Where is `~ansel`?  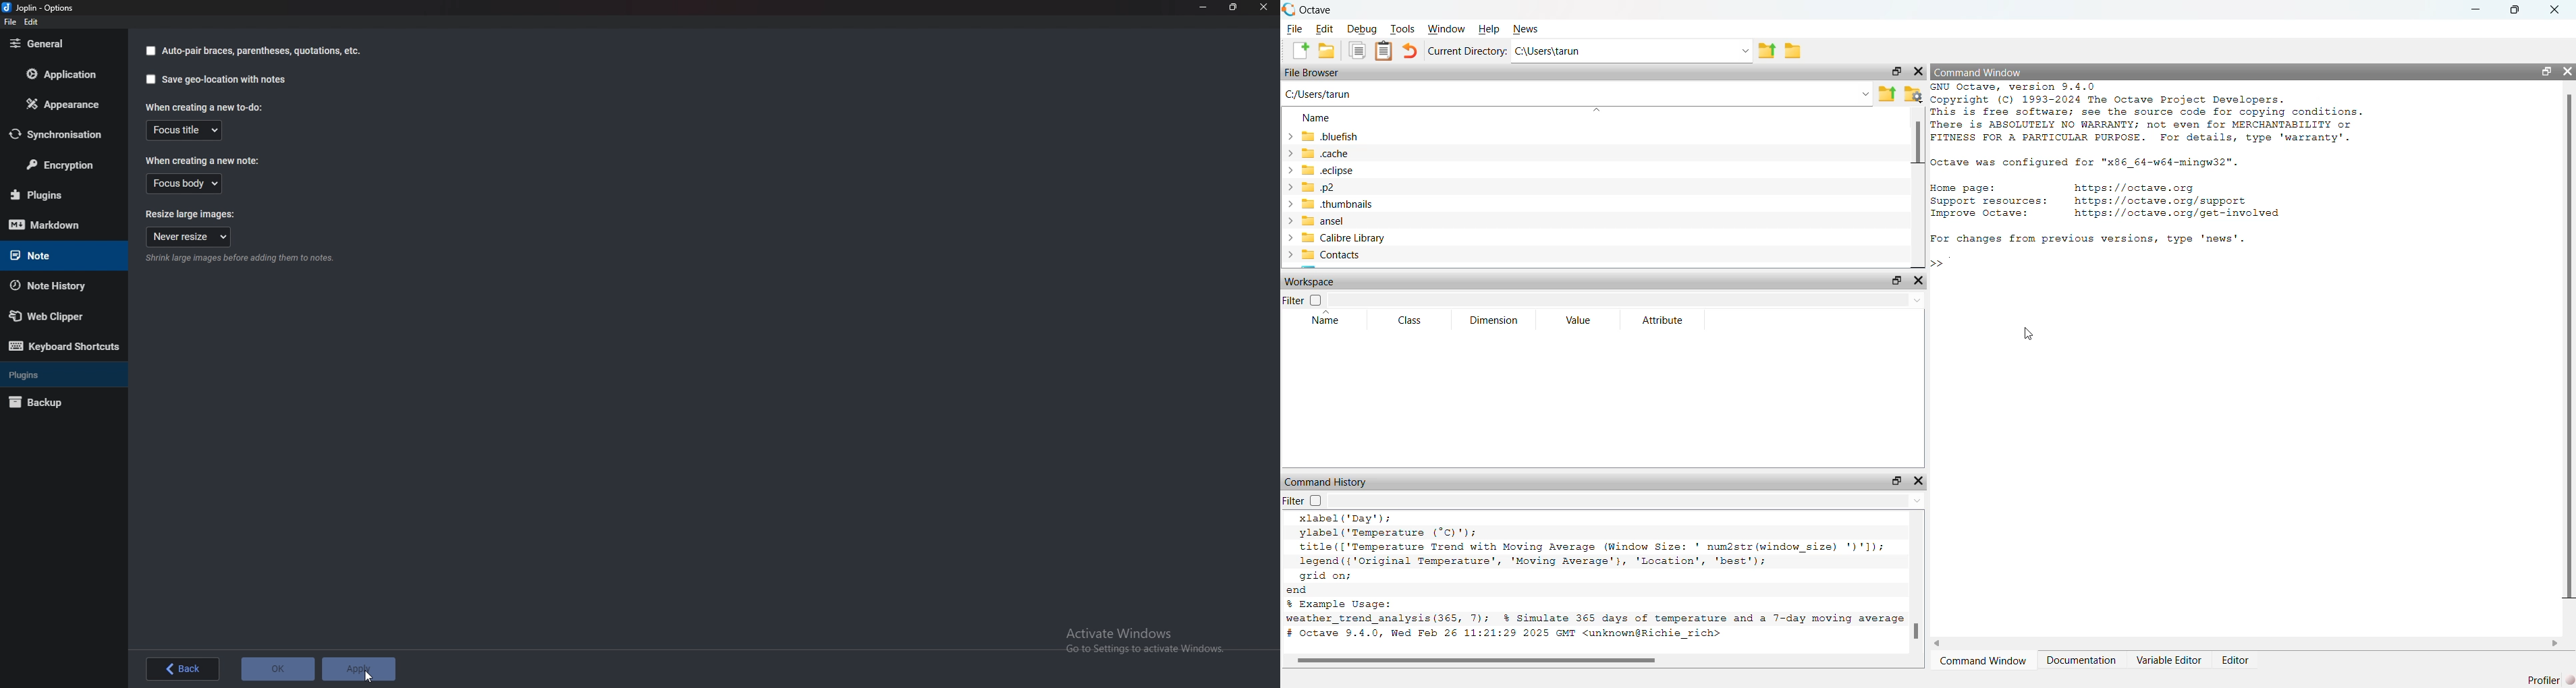
~ansel is located at coordinates (1321, 221).